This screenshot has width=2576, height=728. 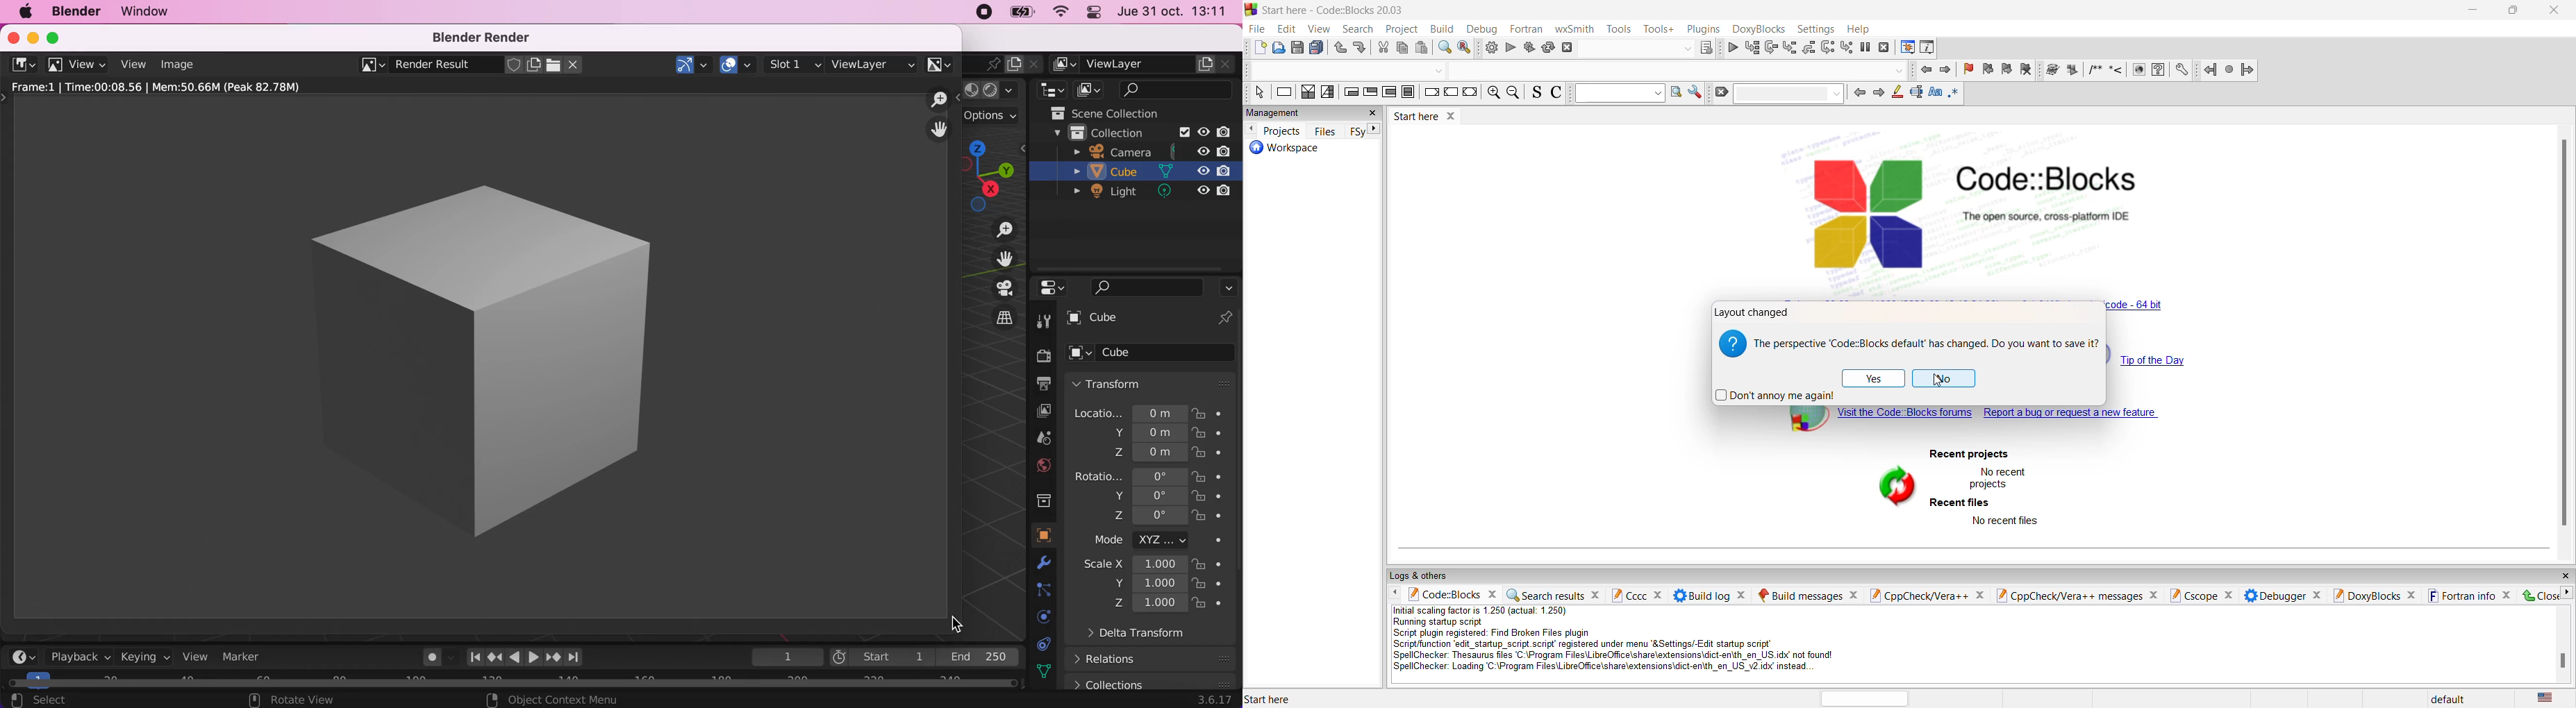 I want to click on select, so click(x=1261, y=92).